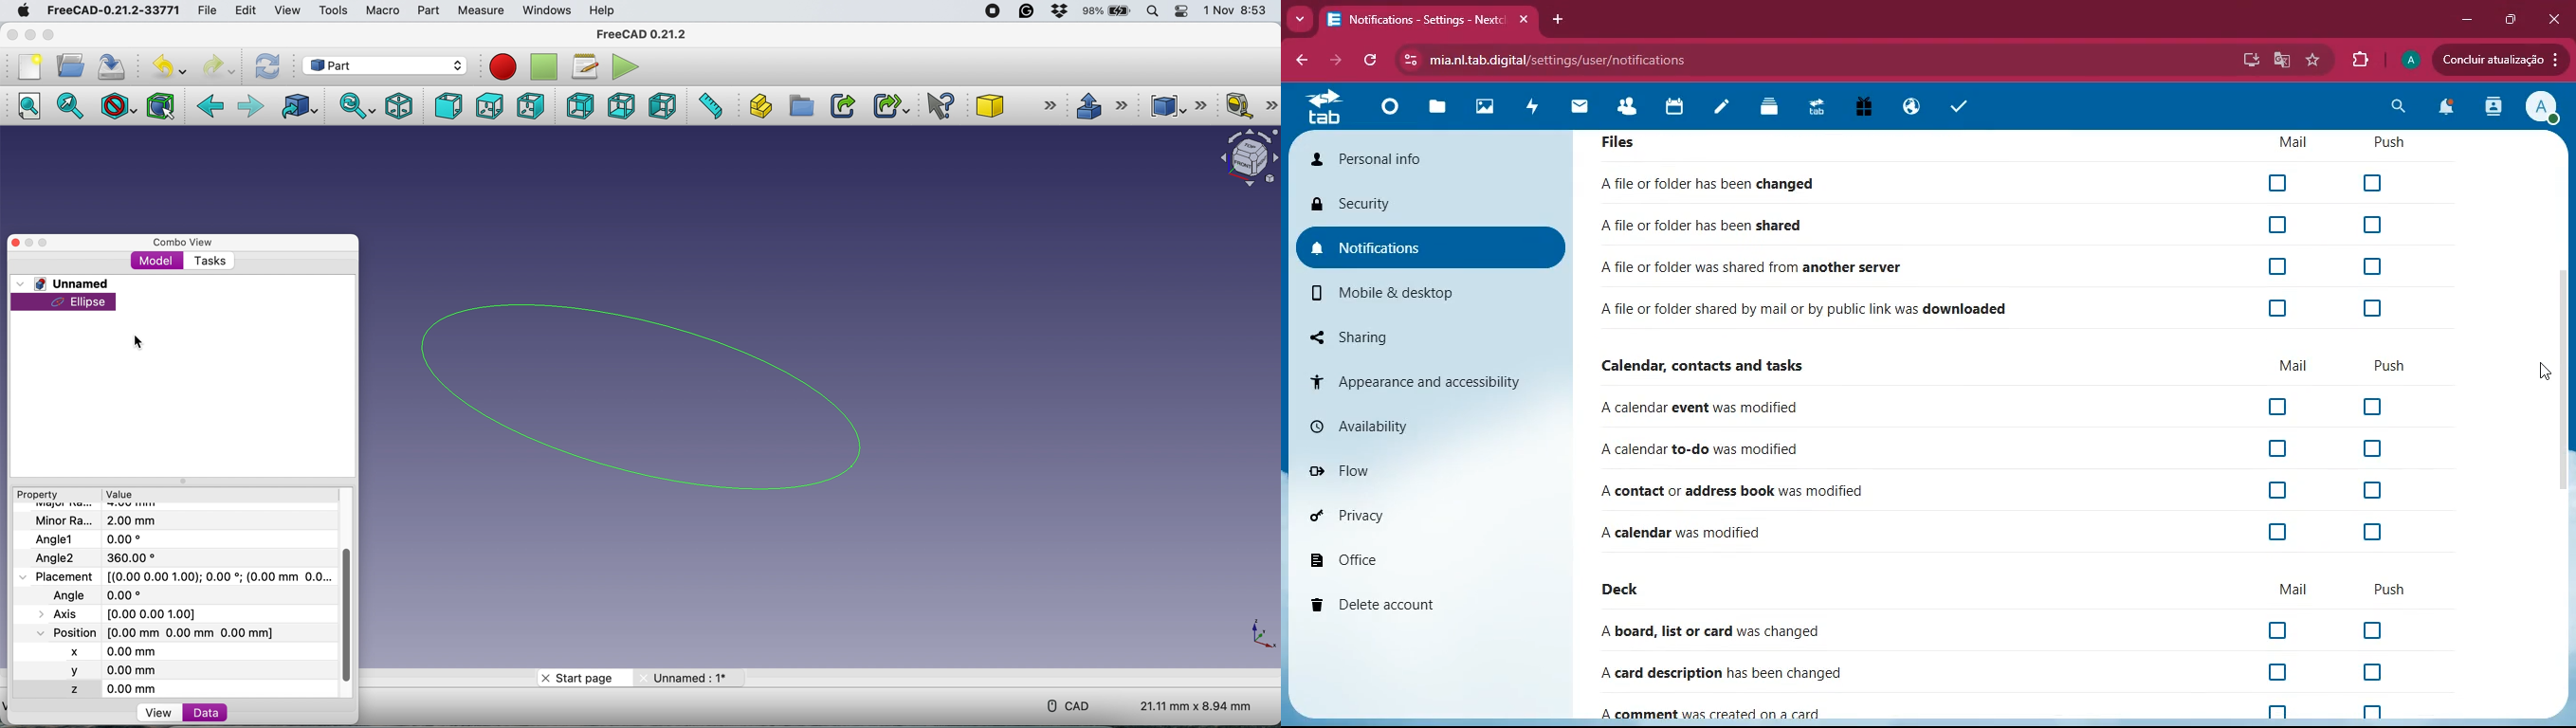  Describe the element at coordinates (1248, 105) in the screenshot. I see `measure linear` at that location.